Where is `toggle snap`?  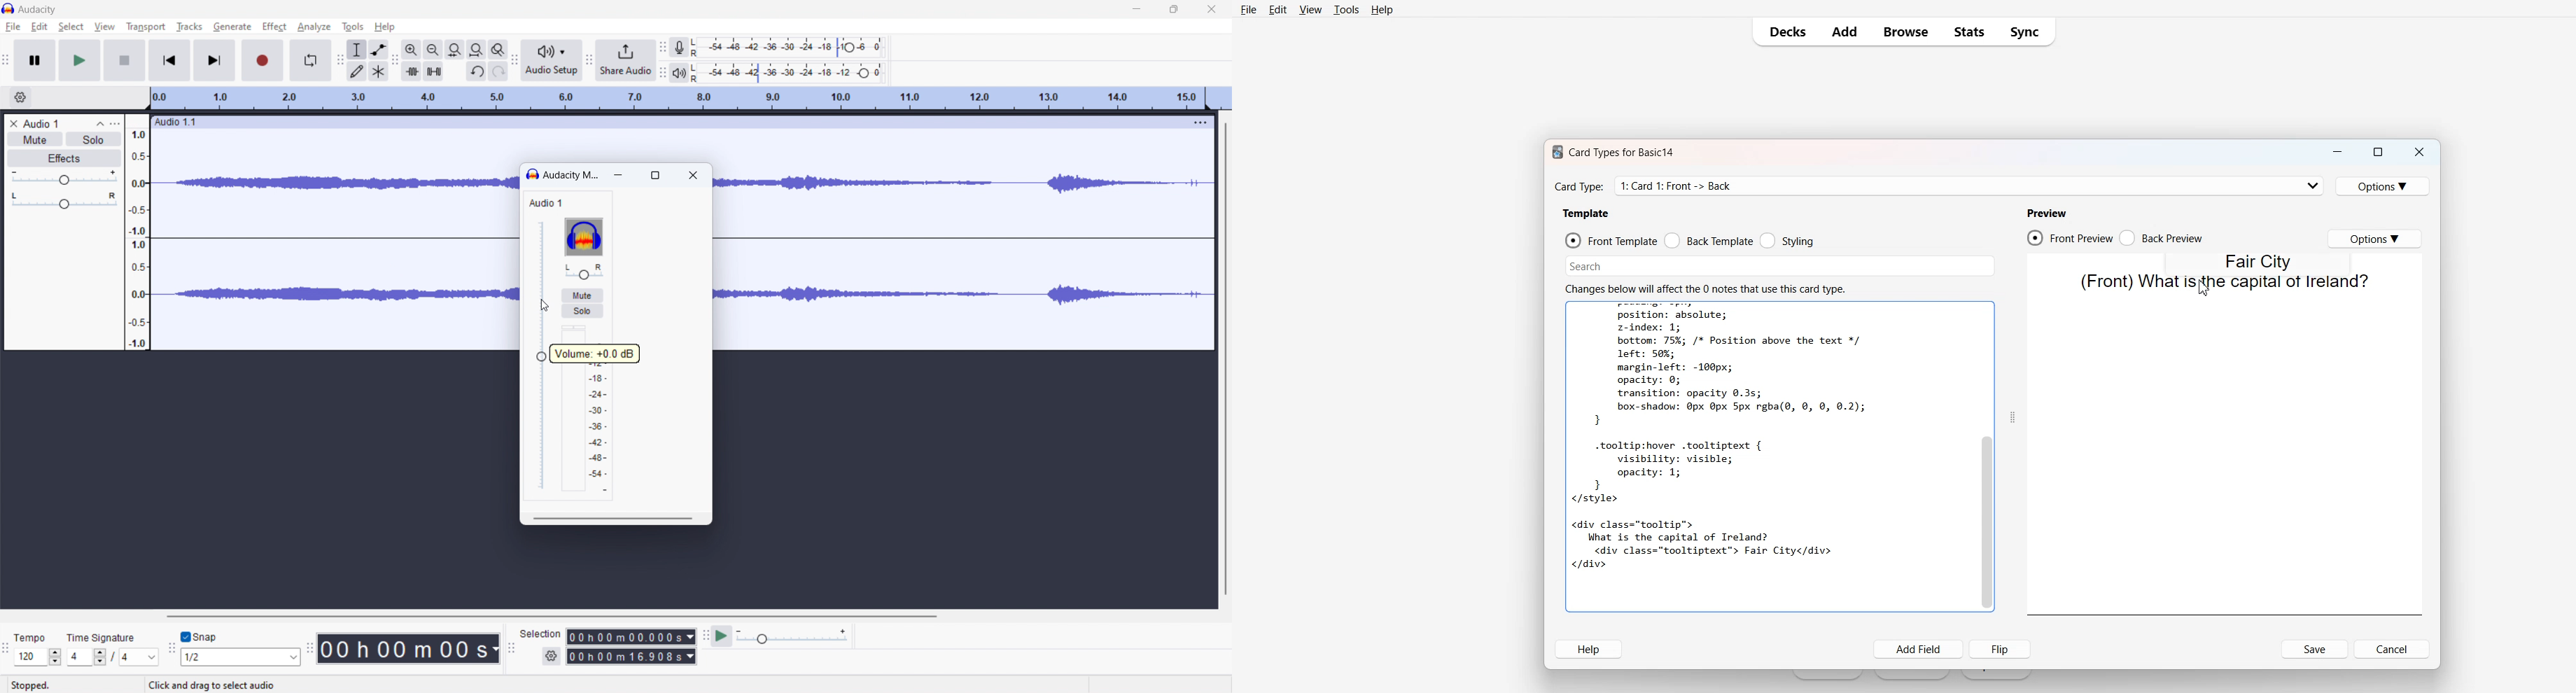
toggle snap is located at coordinates (198, 637).